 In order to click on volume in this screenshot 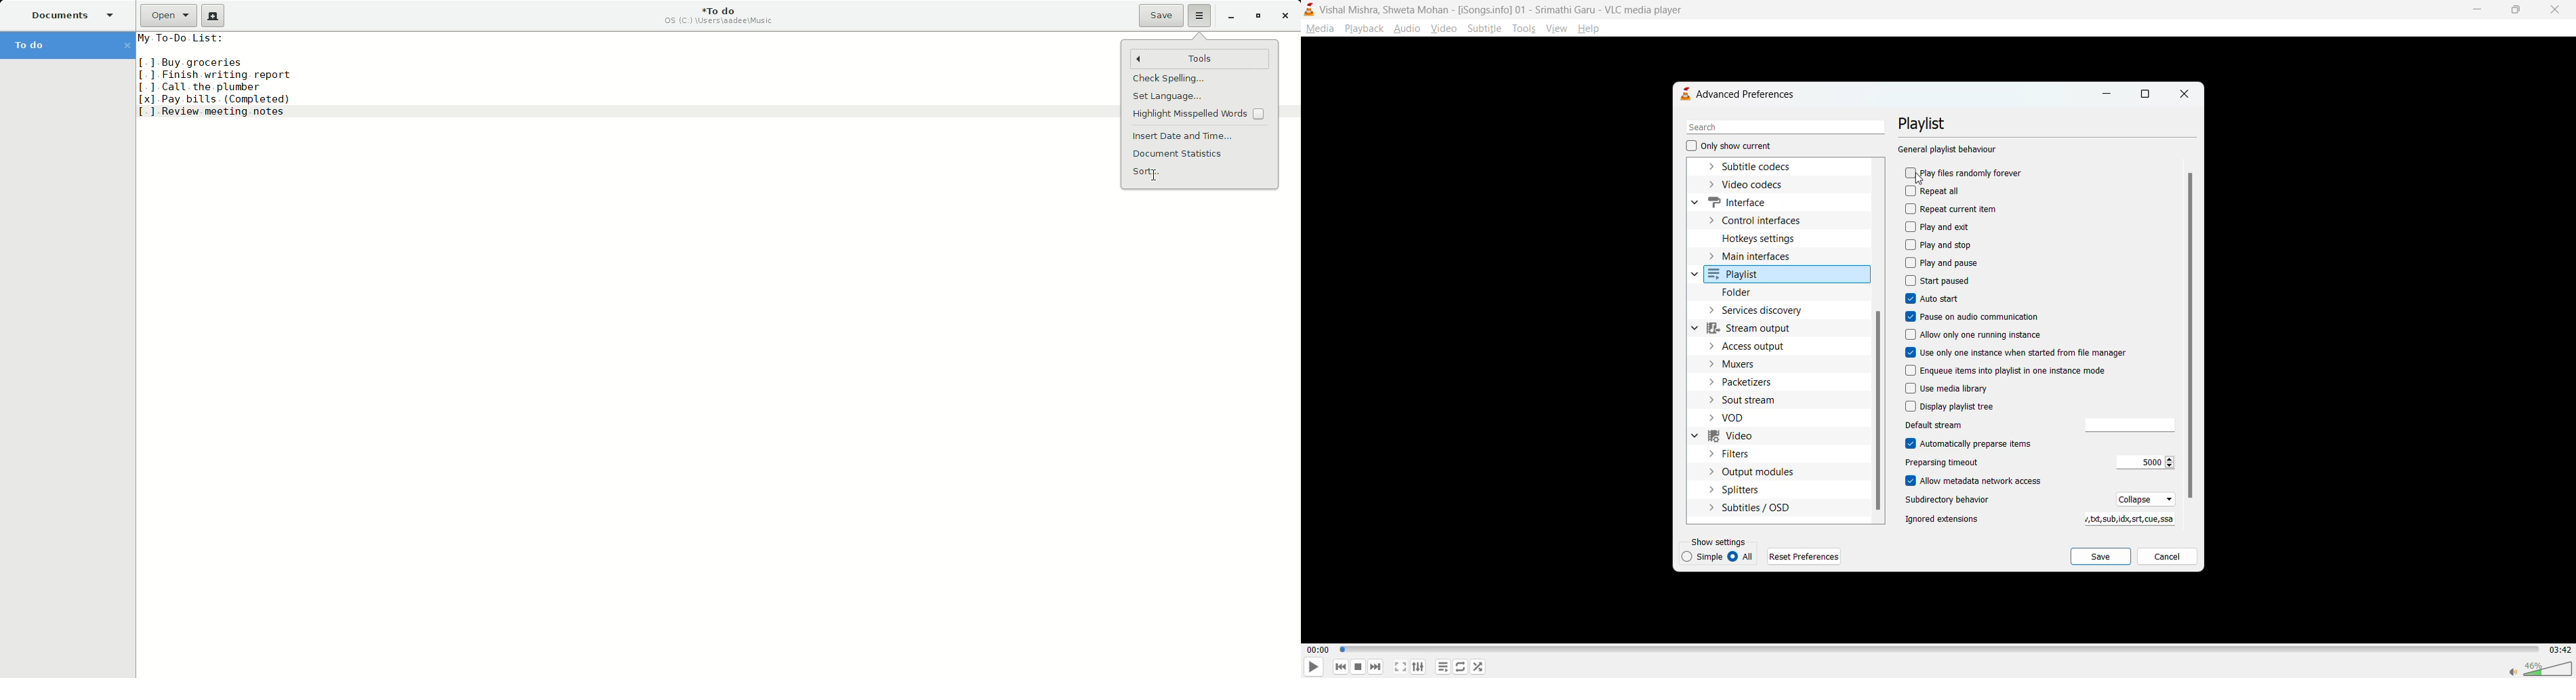, I will do `click(2540, 667)`.